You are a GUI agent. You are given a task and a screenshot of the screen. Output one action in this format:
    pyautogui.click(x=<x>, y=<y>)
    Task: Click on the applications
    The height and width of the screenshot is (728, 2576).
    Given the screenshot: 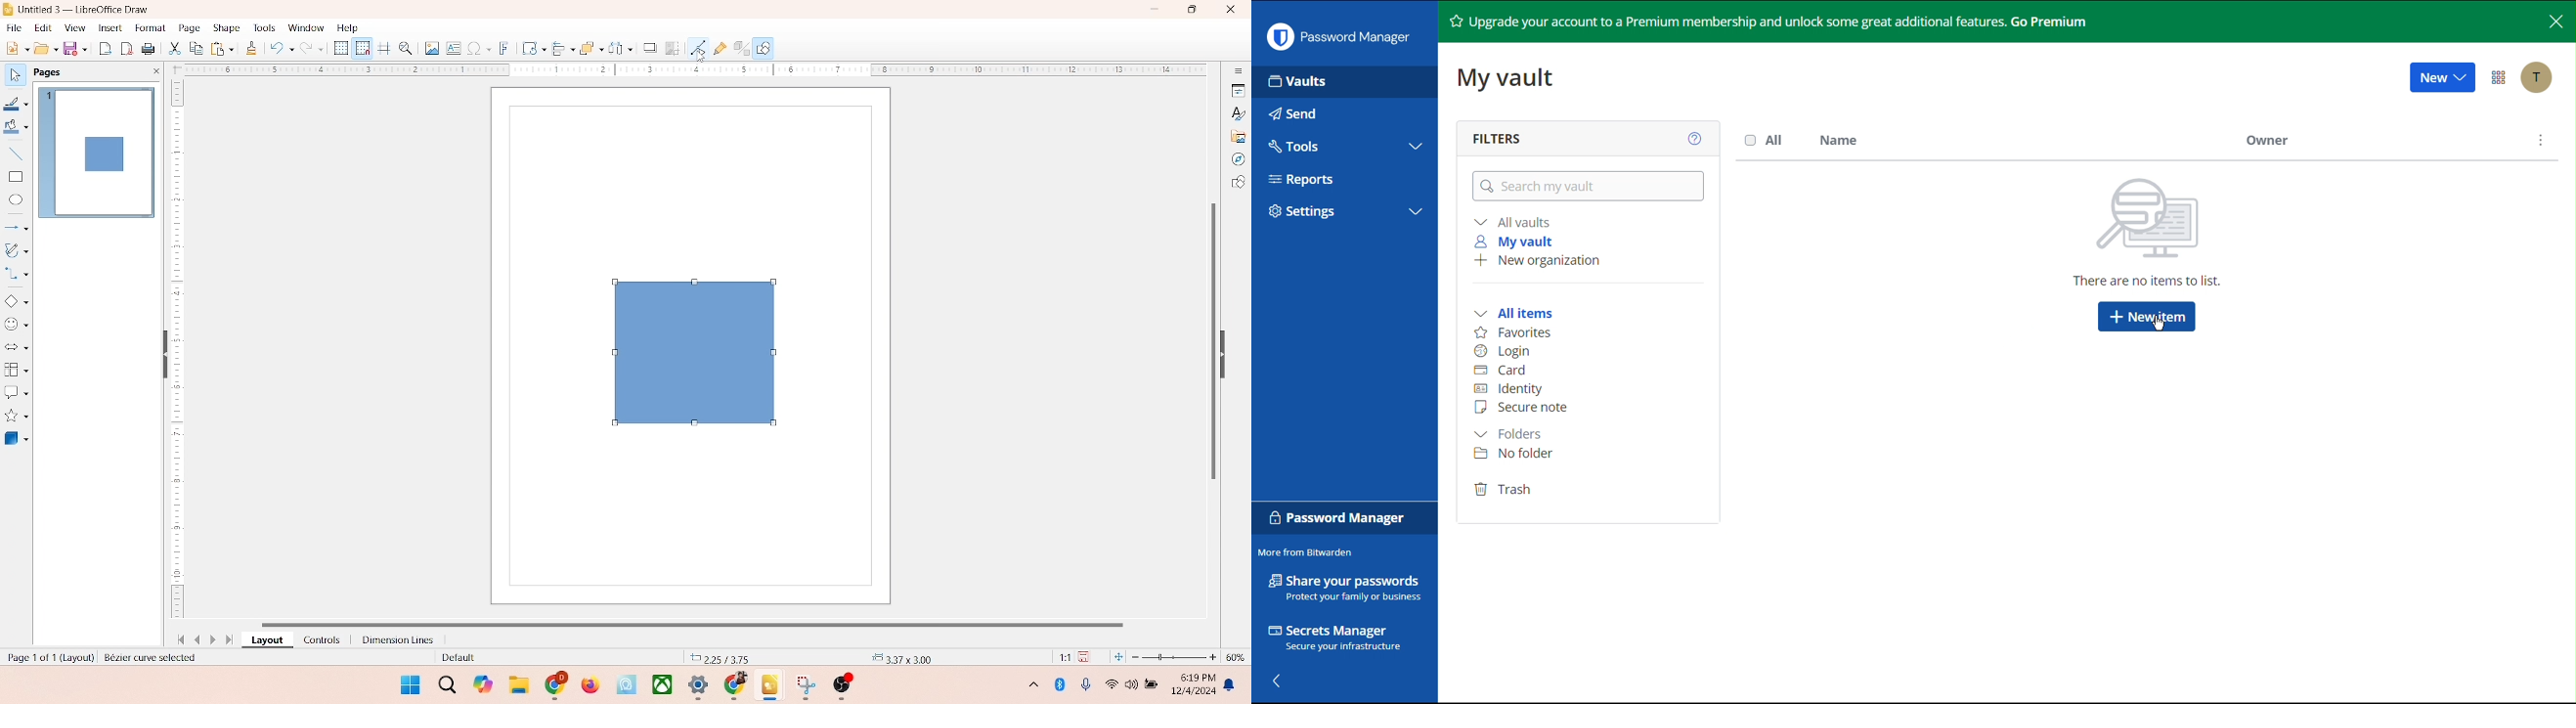 What is the action you would take?
    pyautogui.click(x=705, y=686)
    